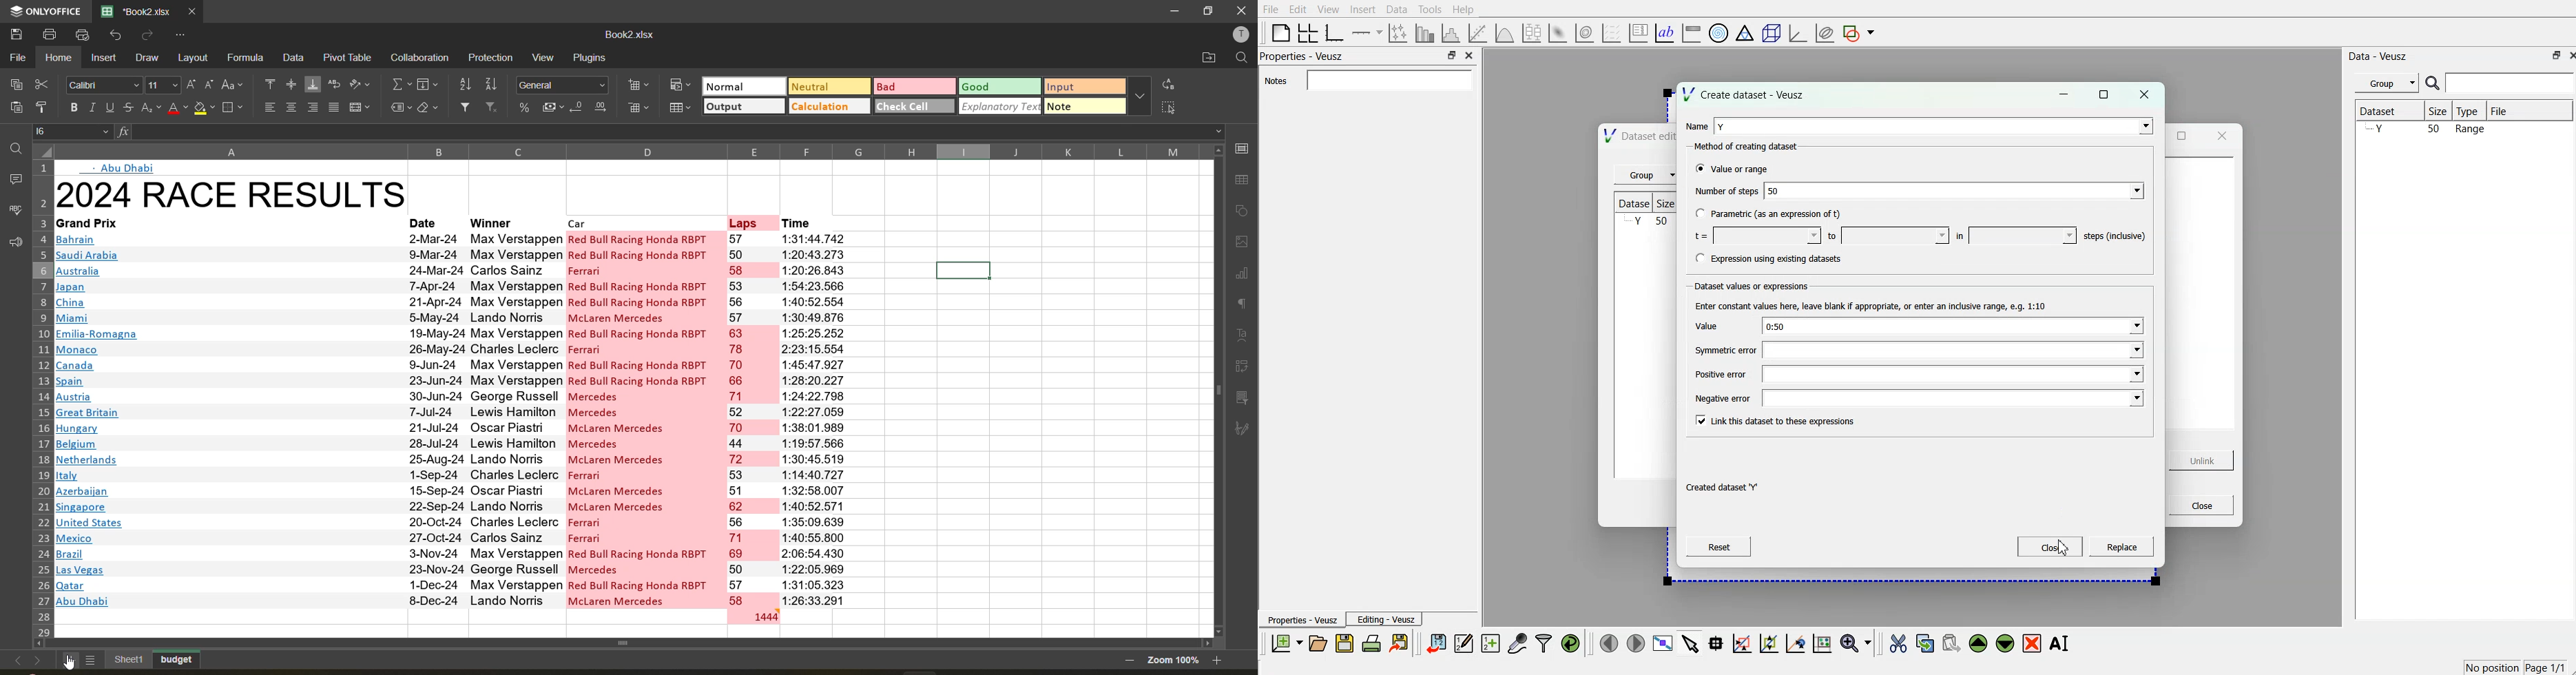 The width and height of the screenshot is (2576, 700). Describe the element at coordinates (1085, 107) in the screenshot. I see `note` at that location.